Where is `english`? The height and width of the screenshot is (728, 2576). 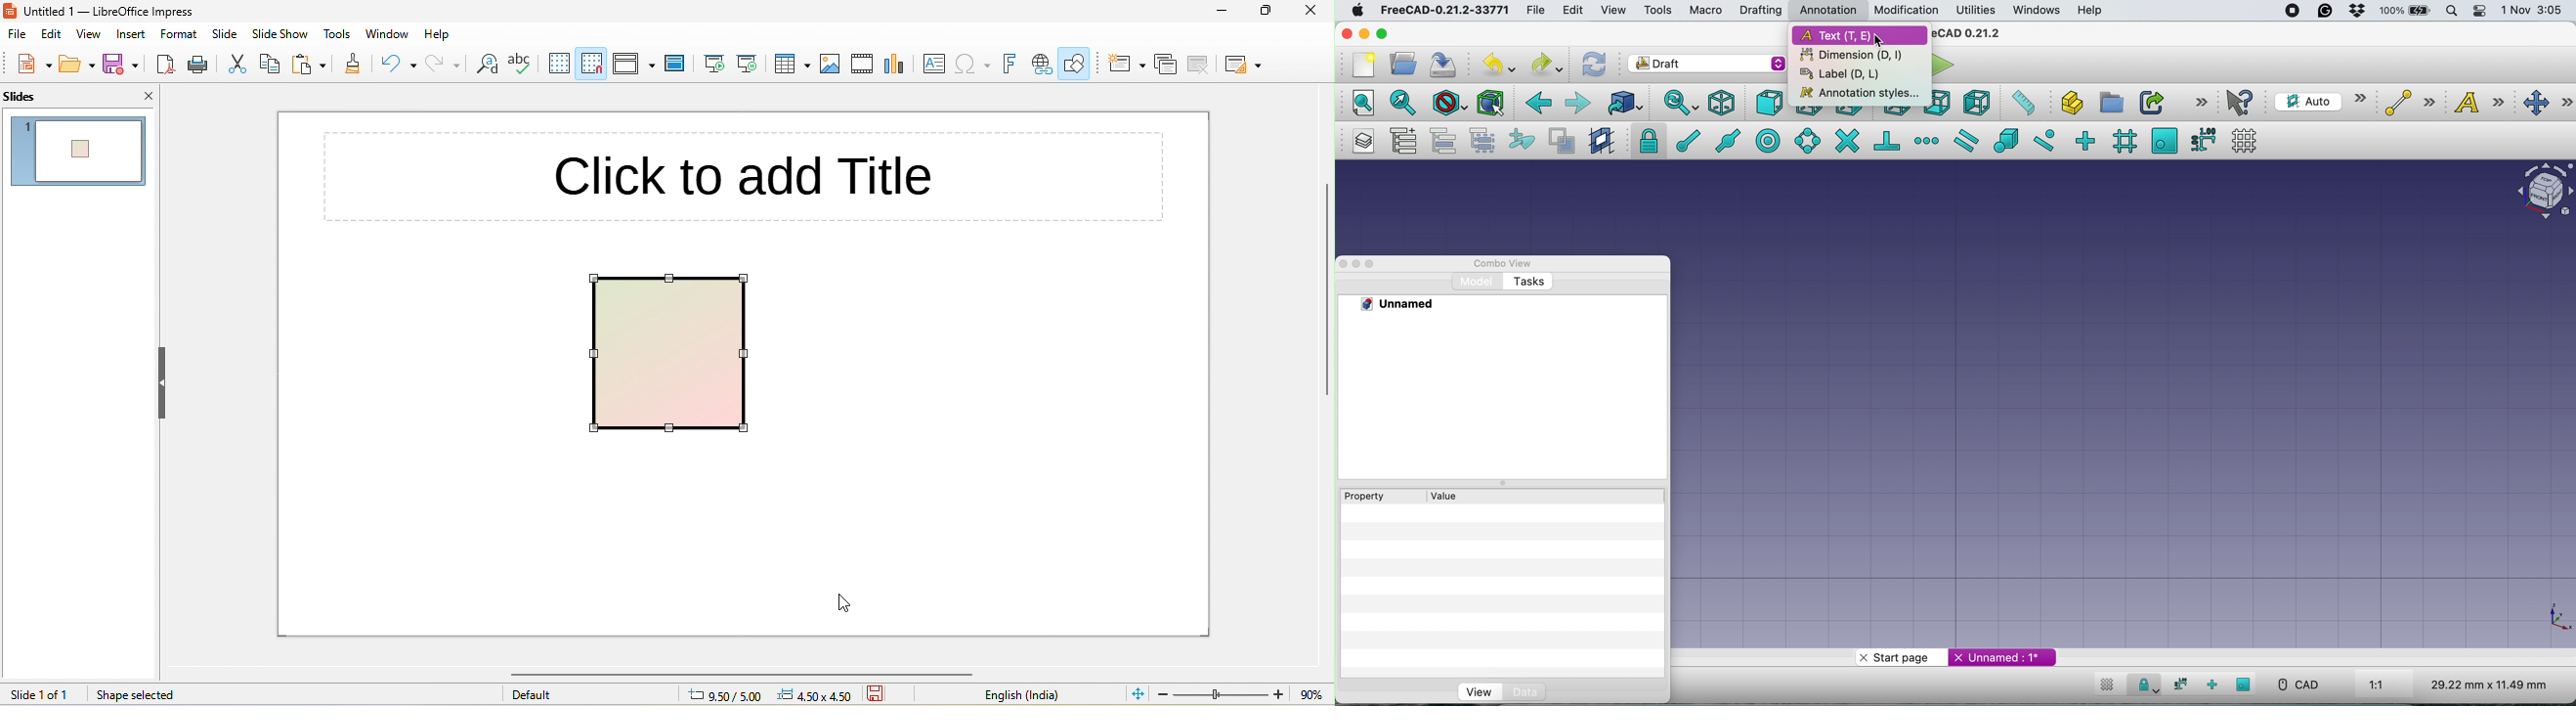 english is located at coordinates (1024, 695).